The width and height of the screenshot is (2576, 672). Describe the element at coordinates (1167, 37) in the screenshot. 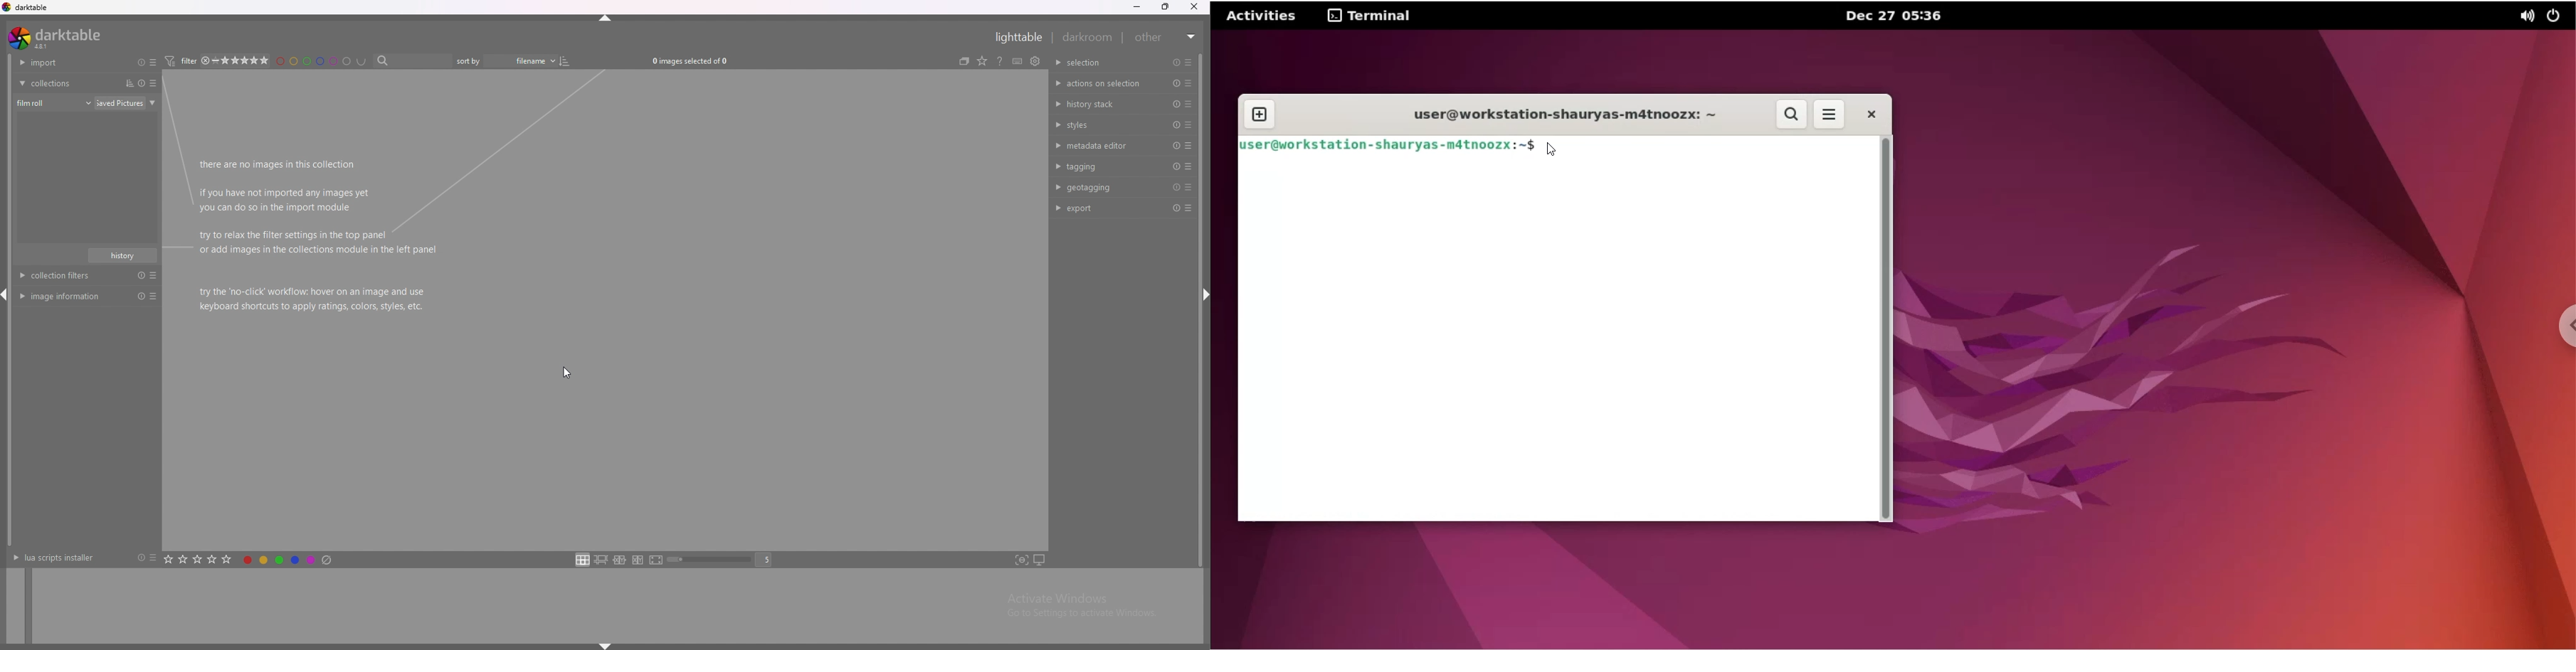

I see `other` at that location.